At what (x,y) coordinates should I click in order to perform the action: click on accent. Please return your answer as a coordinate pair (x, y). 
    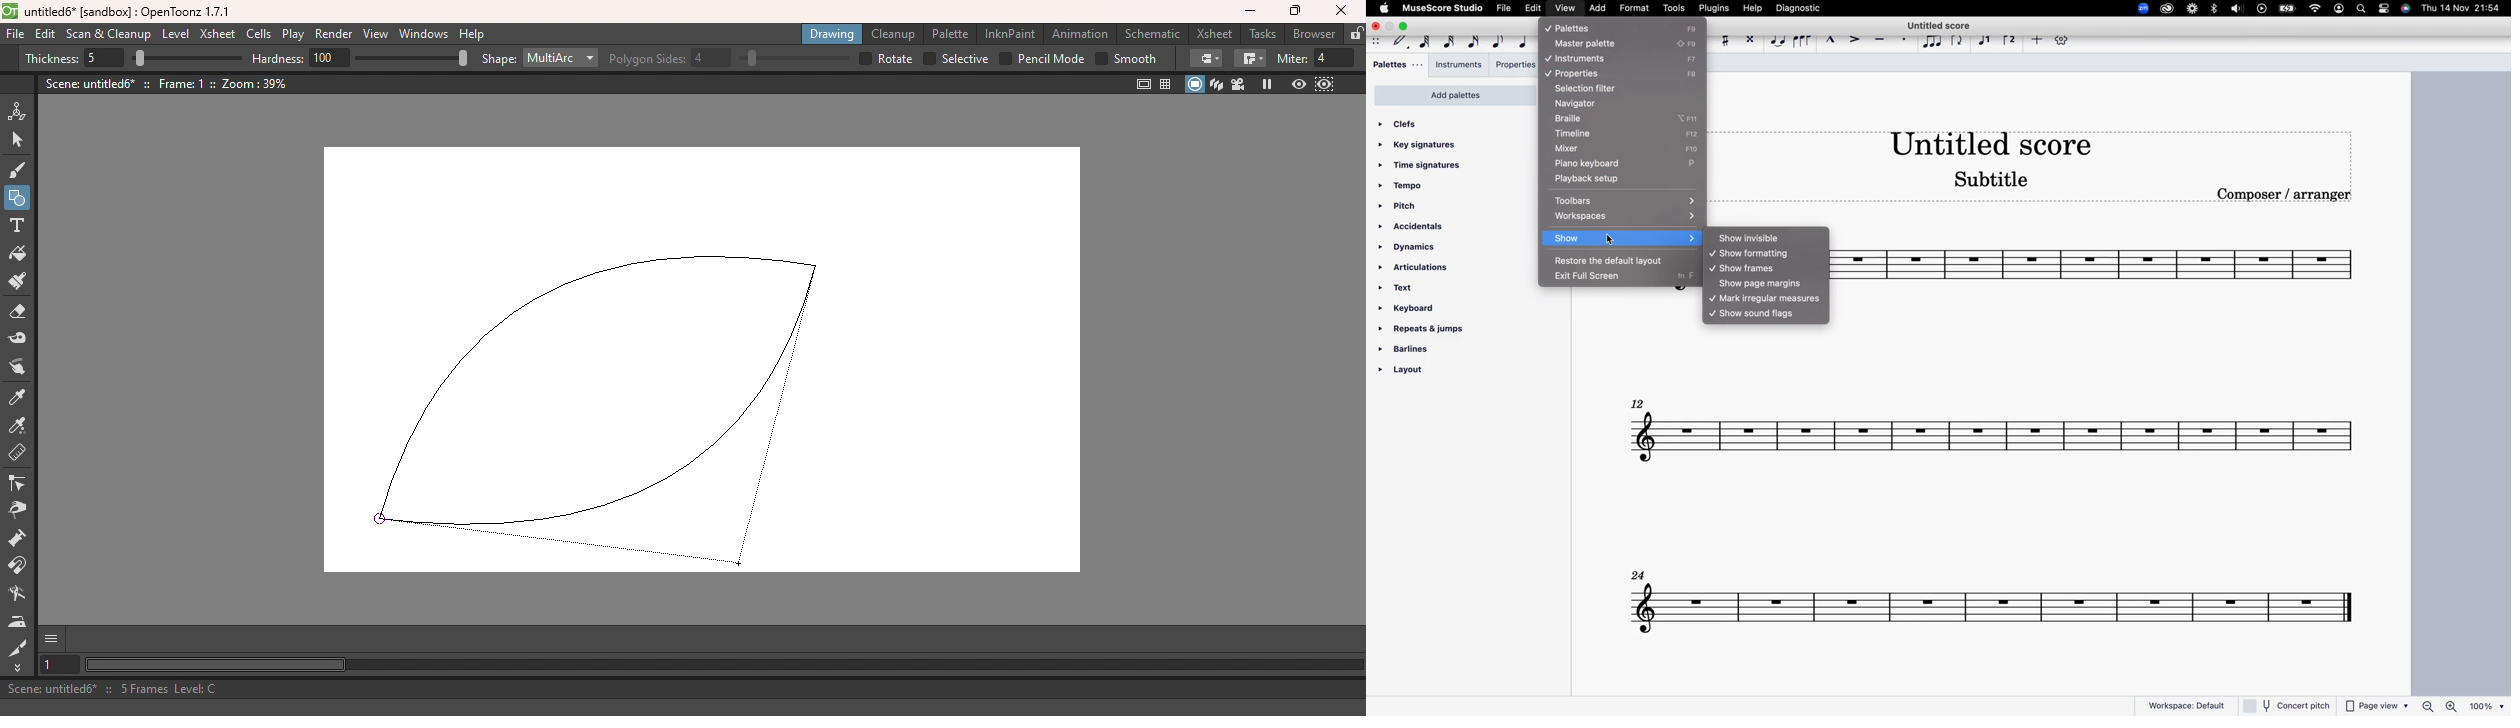
    Looking at the image, I should click on (1854, 40).